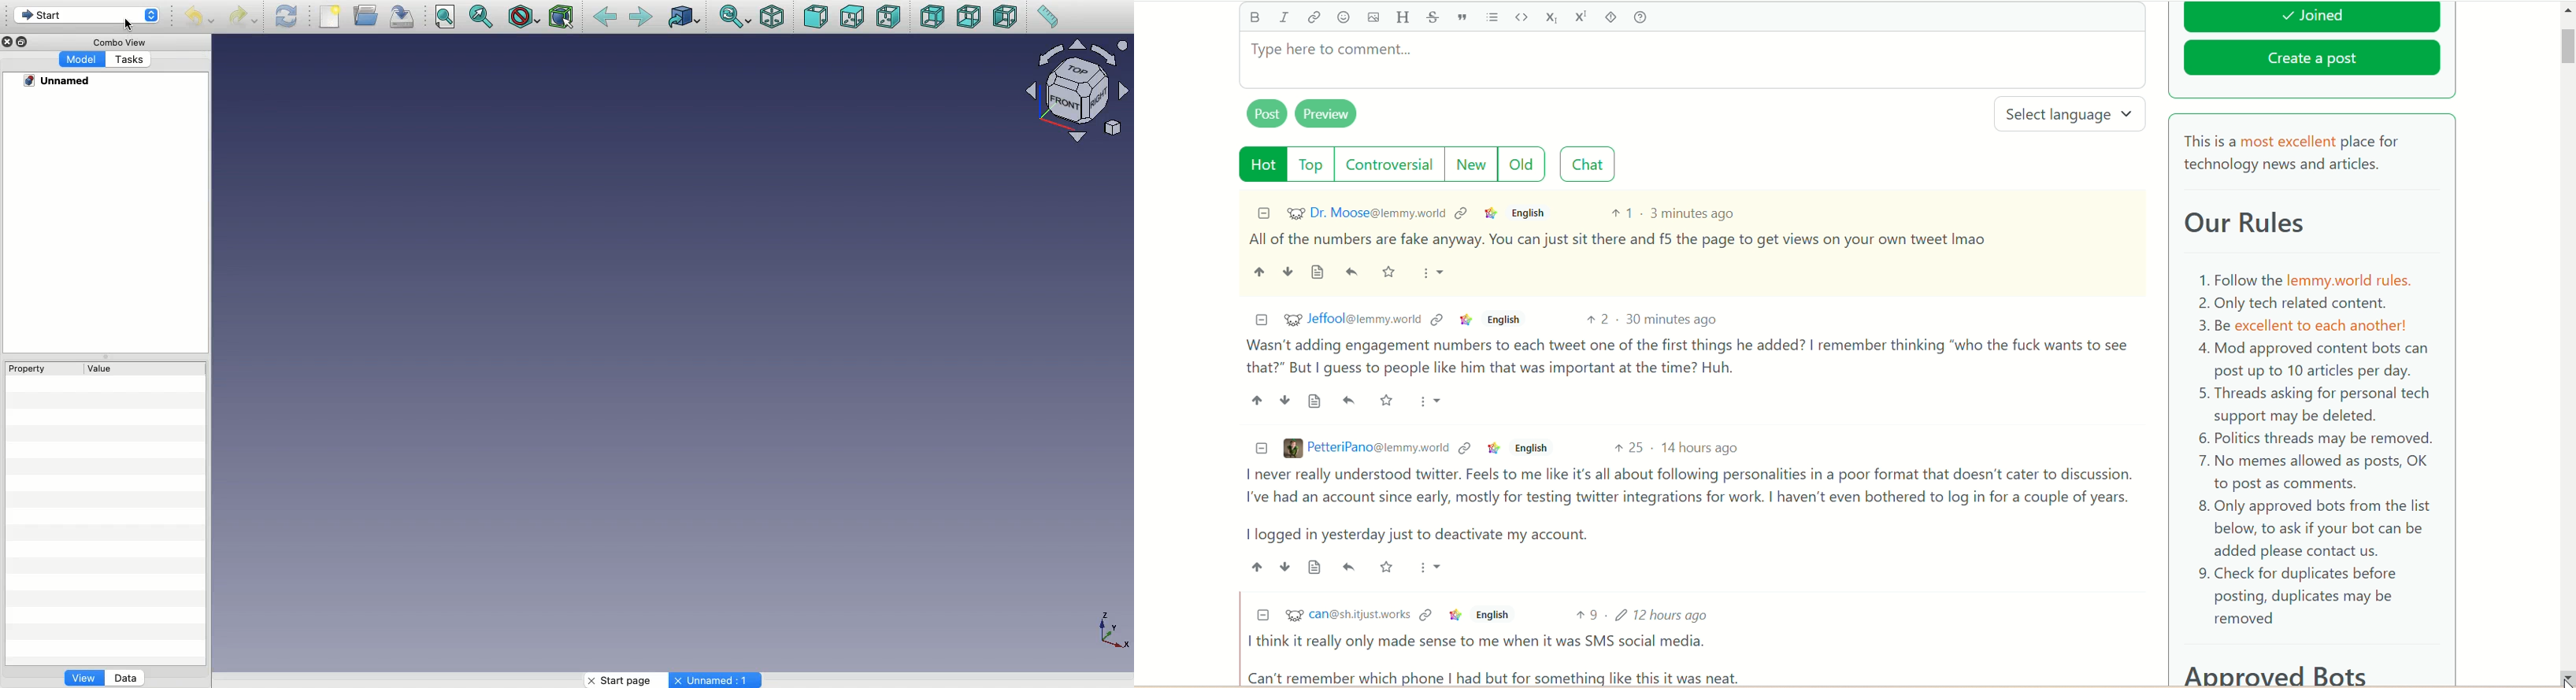 The image size is (2576, 700). I want to click on Source, so click(1319, 273).